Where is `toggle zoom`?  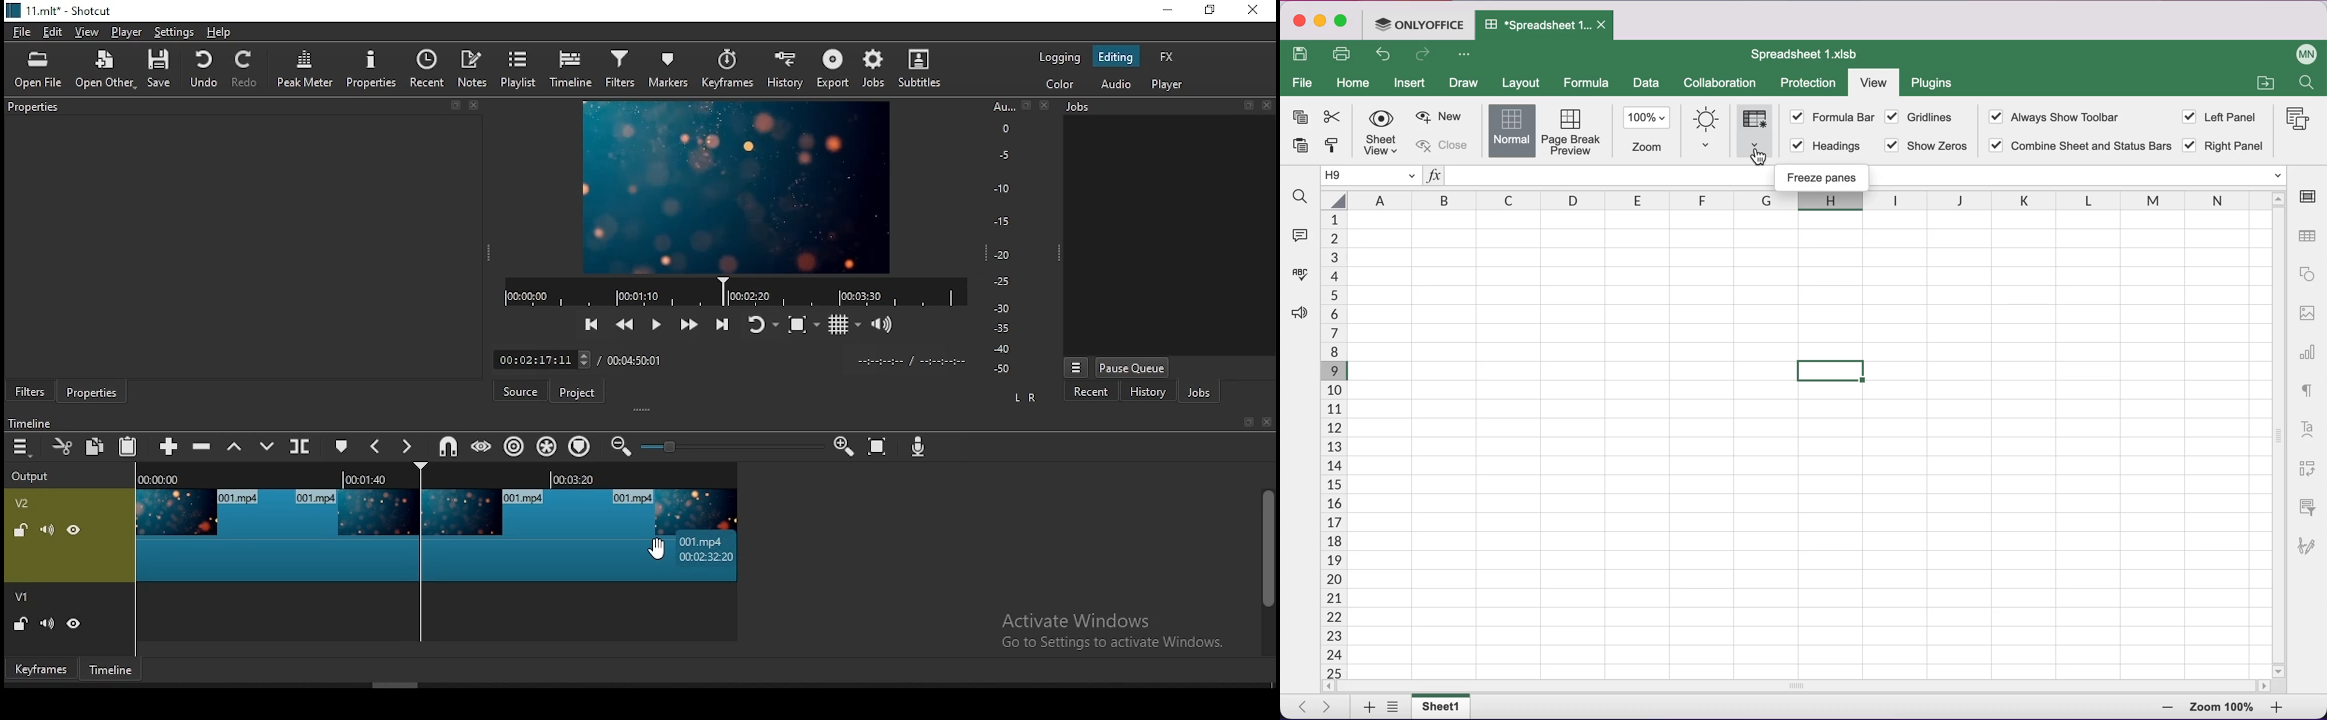 toggle zoom is located at coordinates (802, 323).